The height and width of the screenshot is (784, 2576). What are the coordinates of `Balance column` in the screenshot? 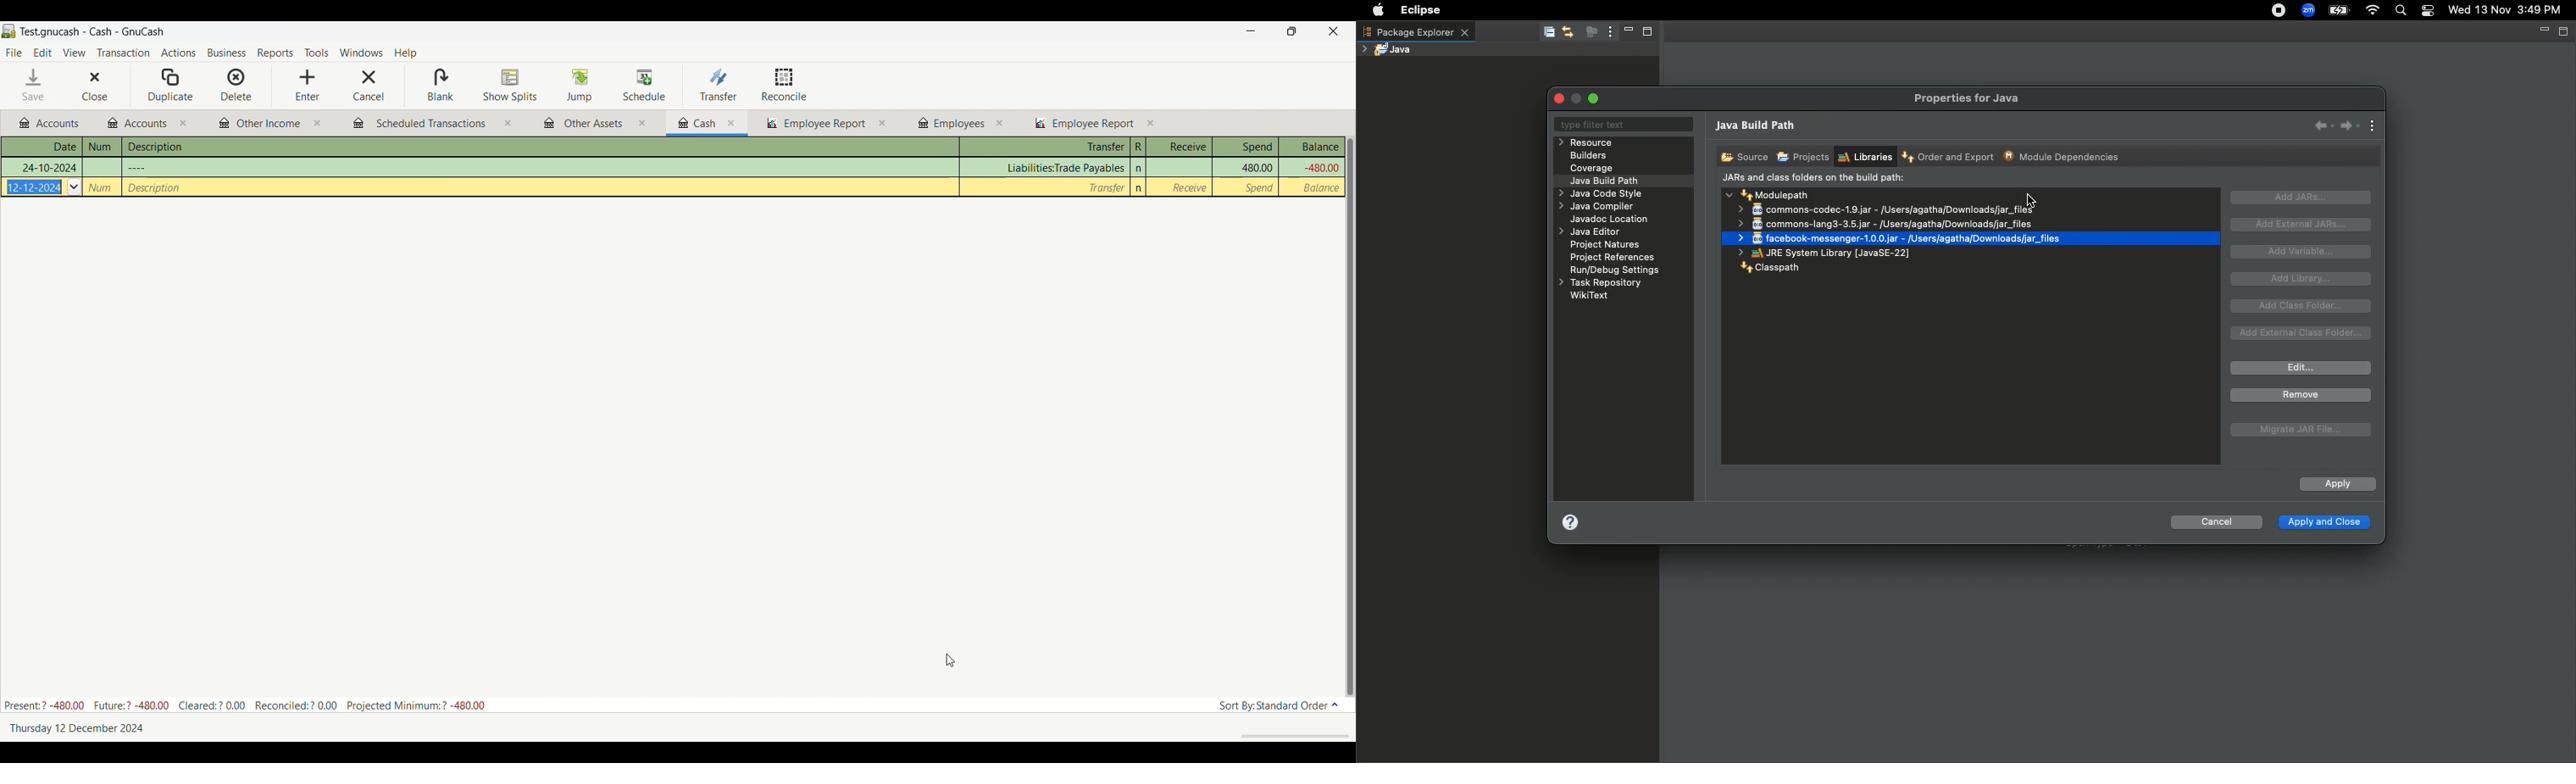 It's located at (1320, 168).